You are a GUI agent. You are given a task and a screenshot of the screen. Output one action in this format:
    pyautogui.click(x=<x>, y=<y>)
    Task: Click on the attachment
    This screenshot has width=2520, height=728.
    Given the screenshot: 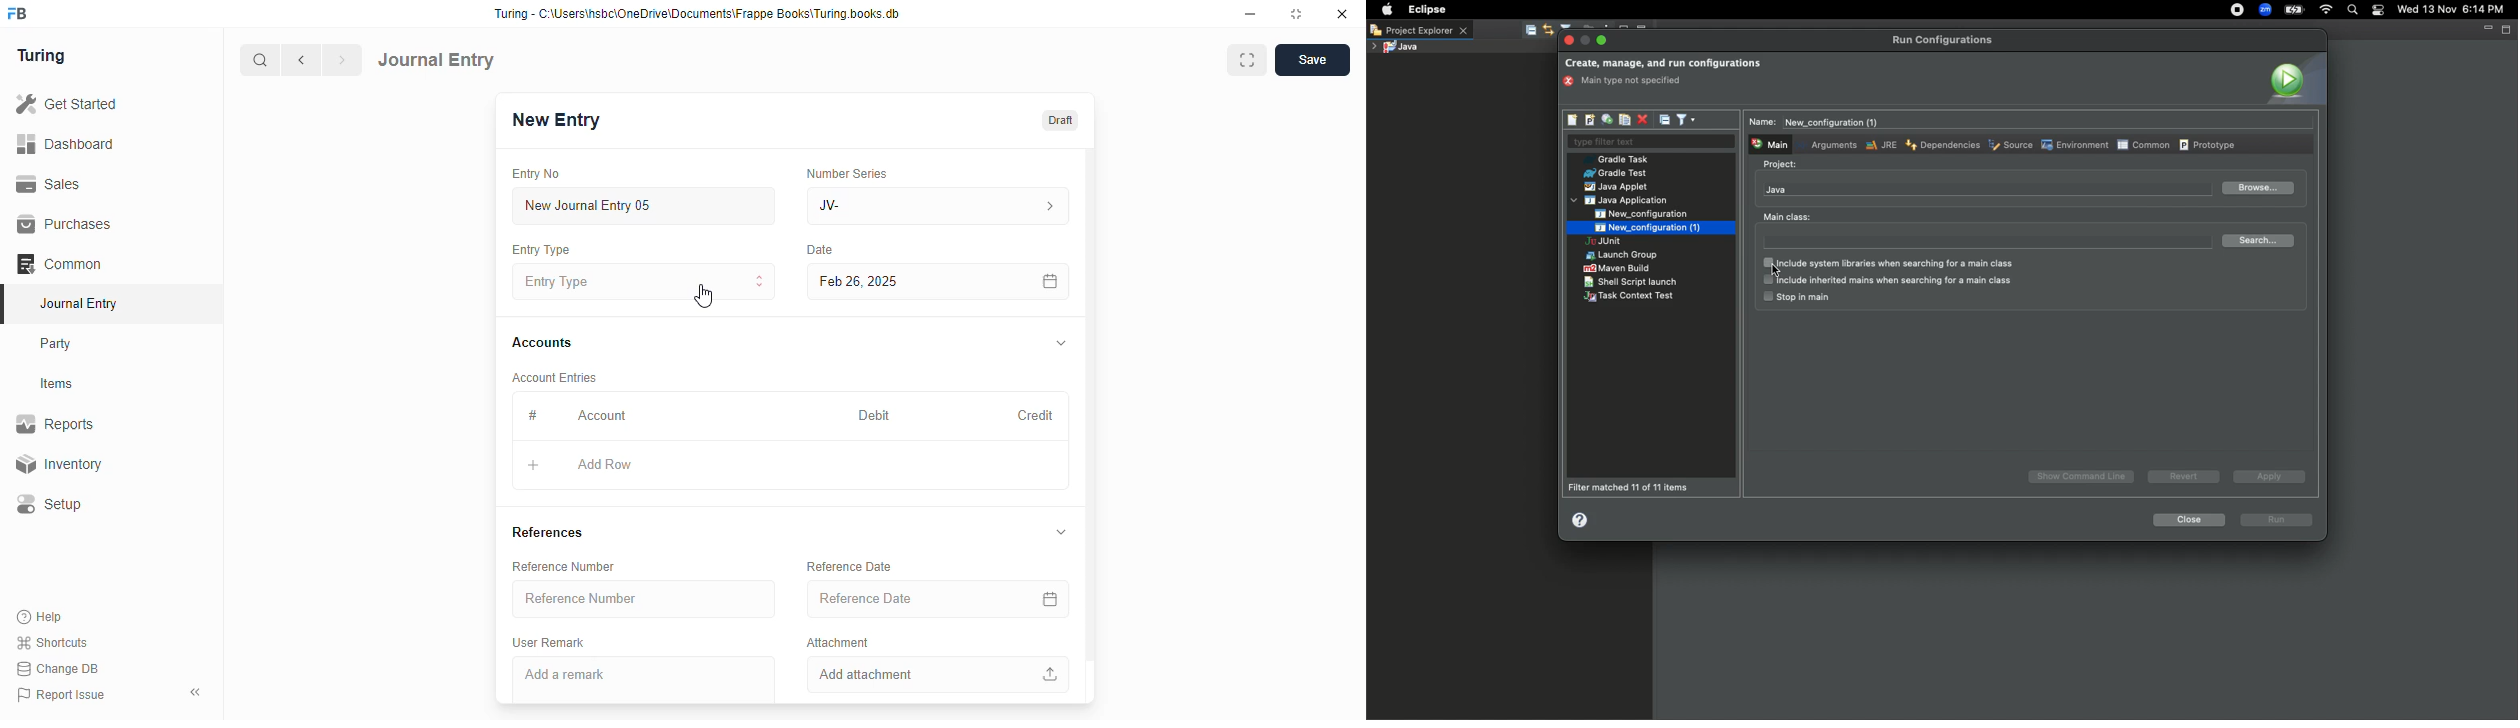 What is the action you would take?
    pyautogui.click(x=838, y=642)
    